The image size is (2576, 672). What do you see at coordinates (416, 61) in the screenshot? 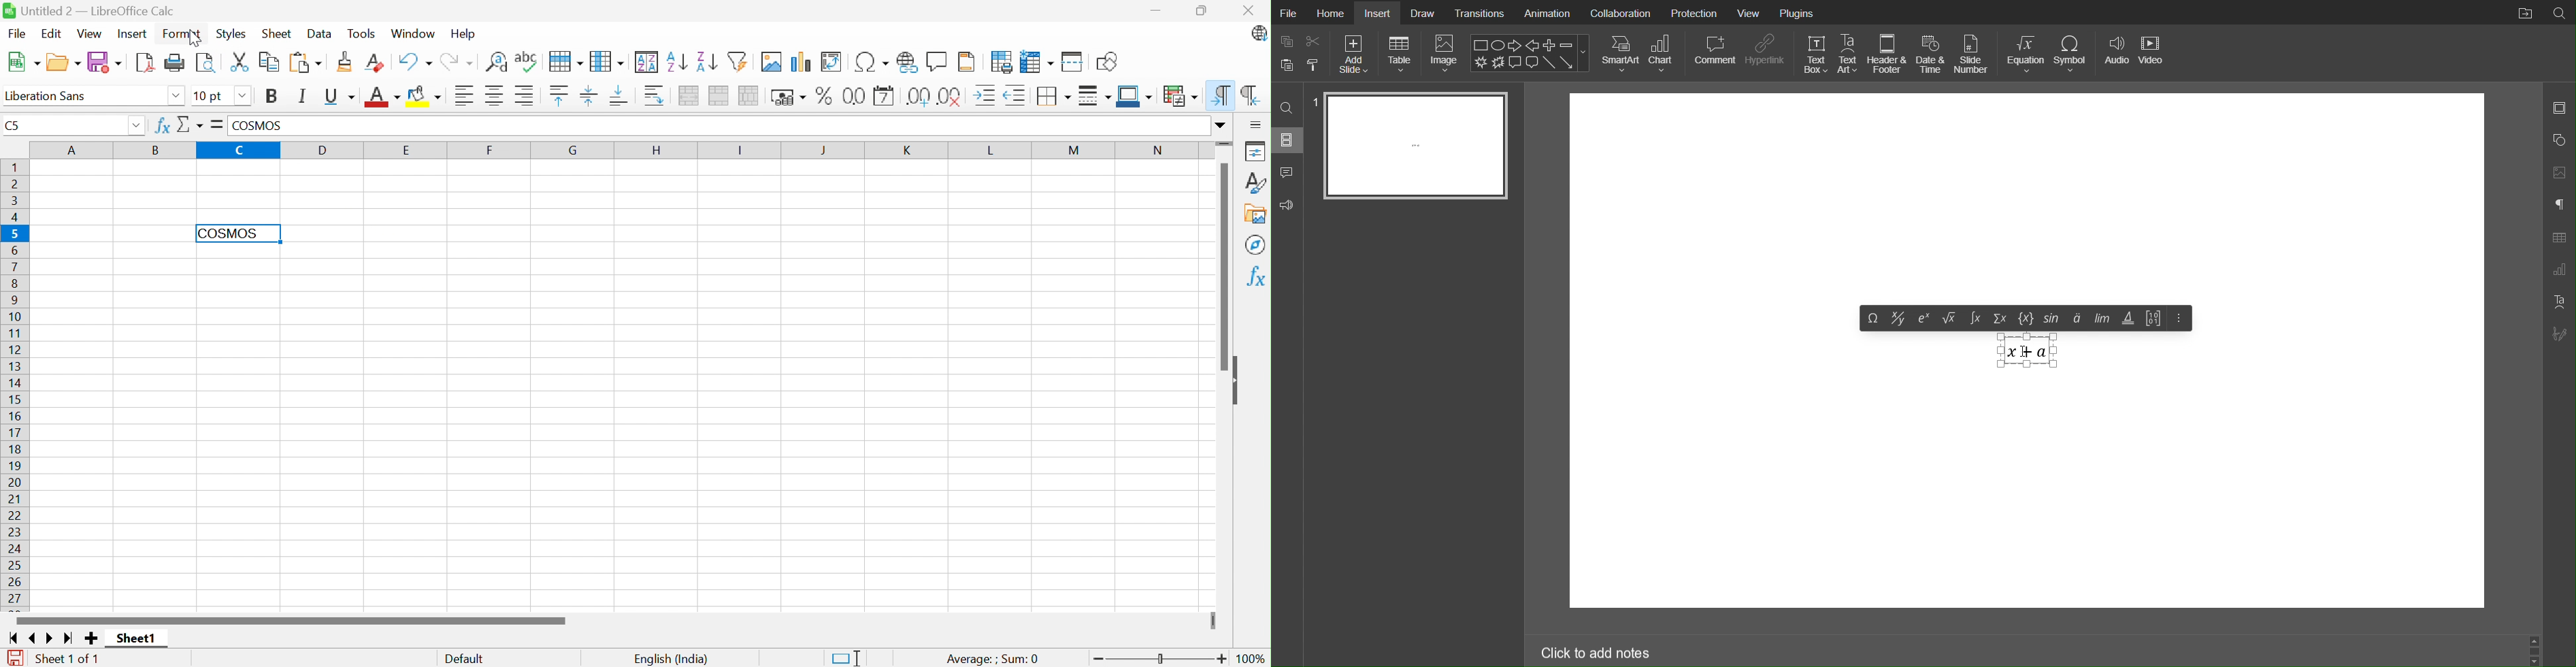
I see `Undo` at bounding box center [416, 61].